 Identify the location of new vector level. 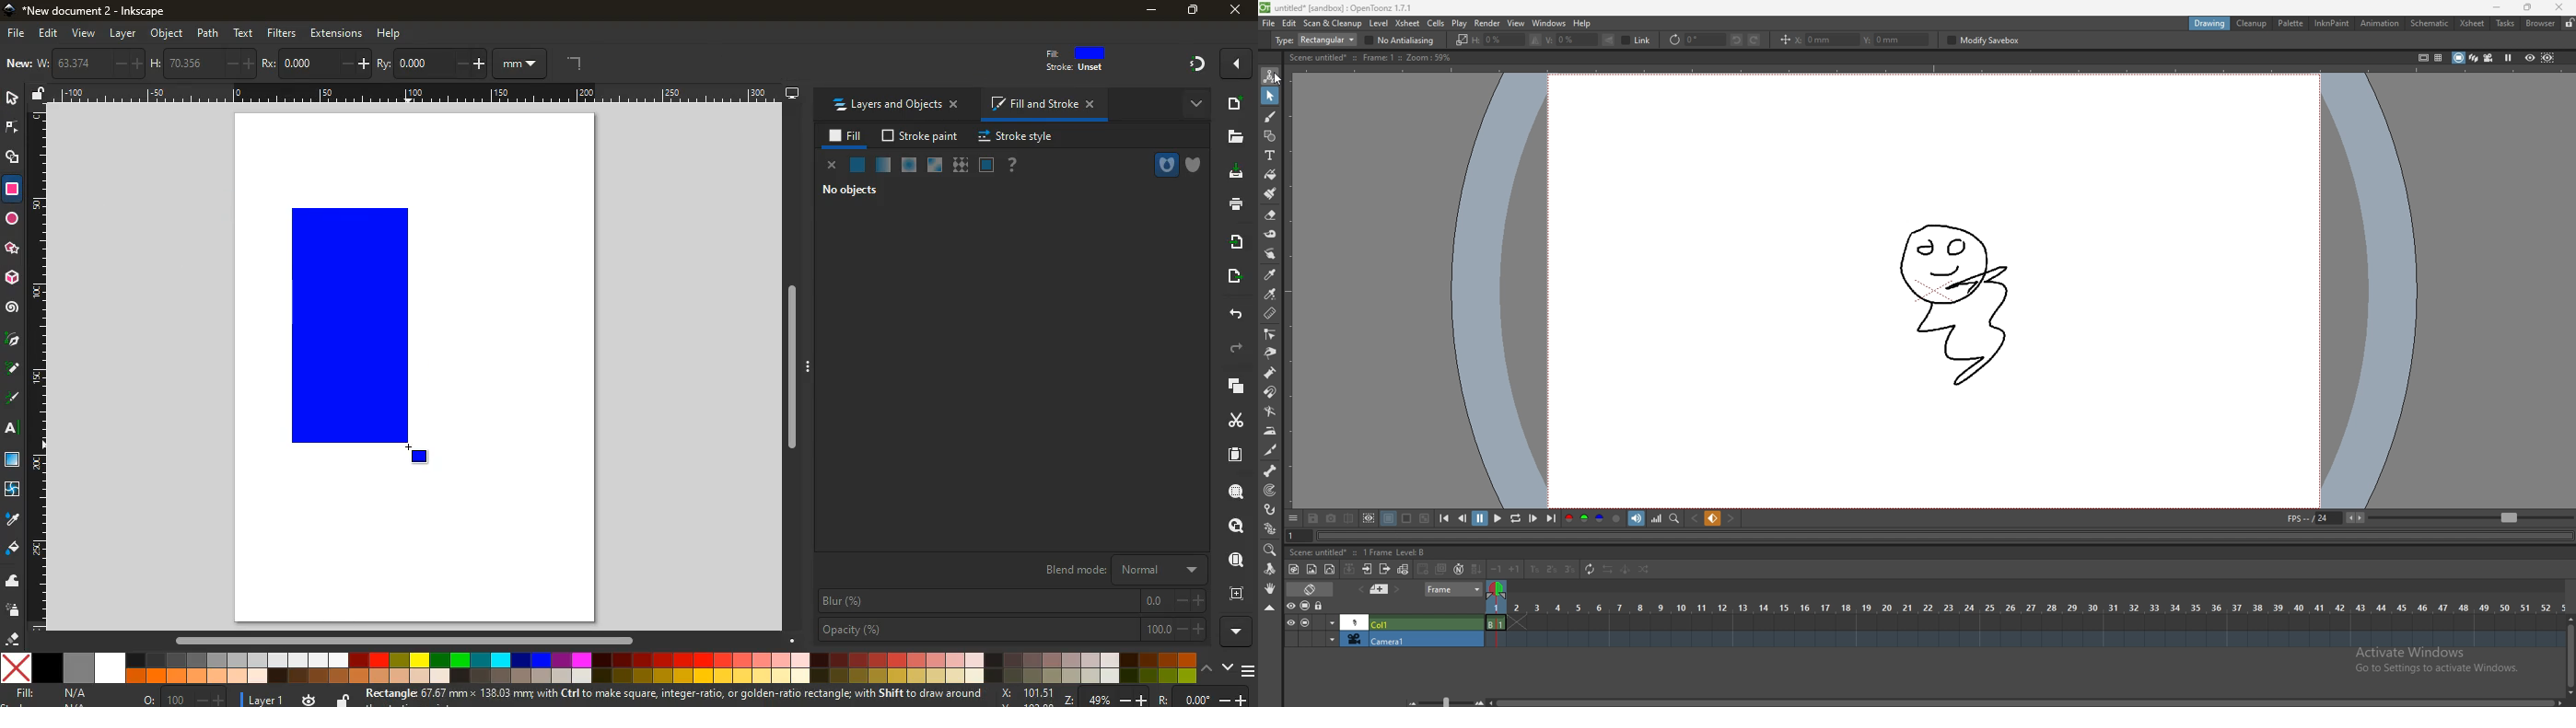
(1330, 569).